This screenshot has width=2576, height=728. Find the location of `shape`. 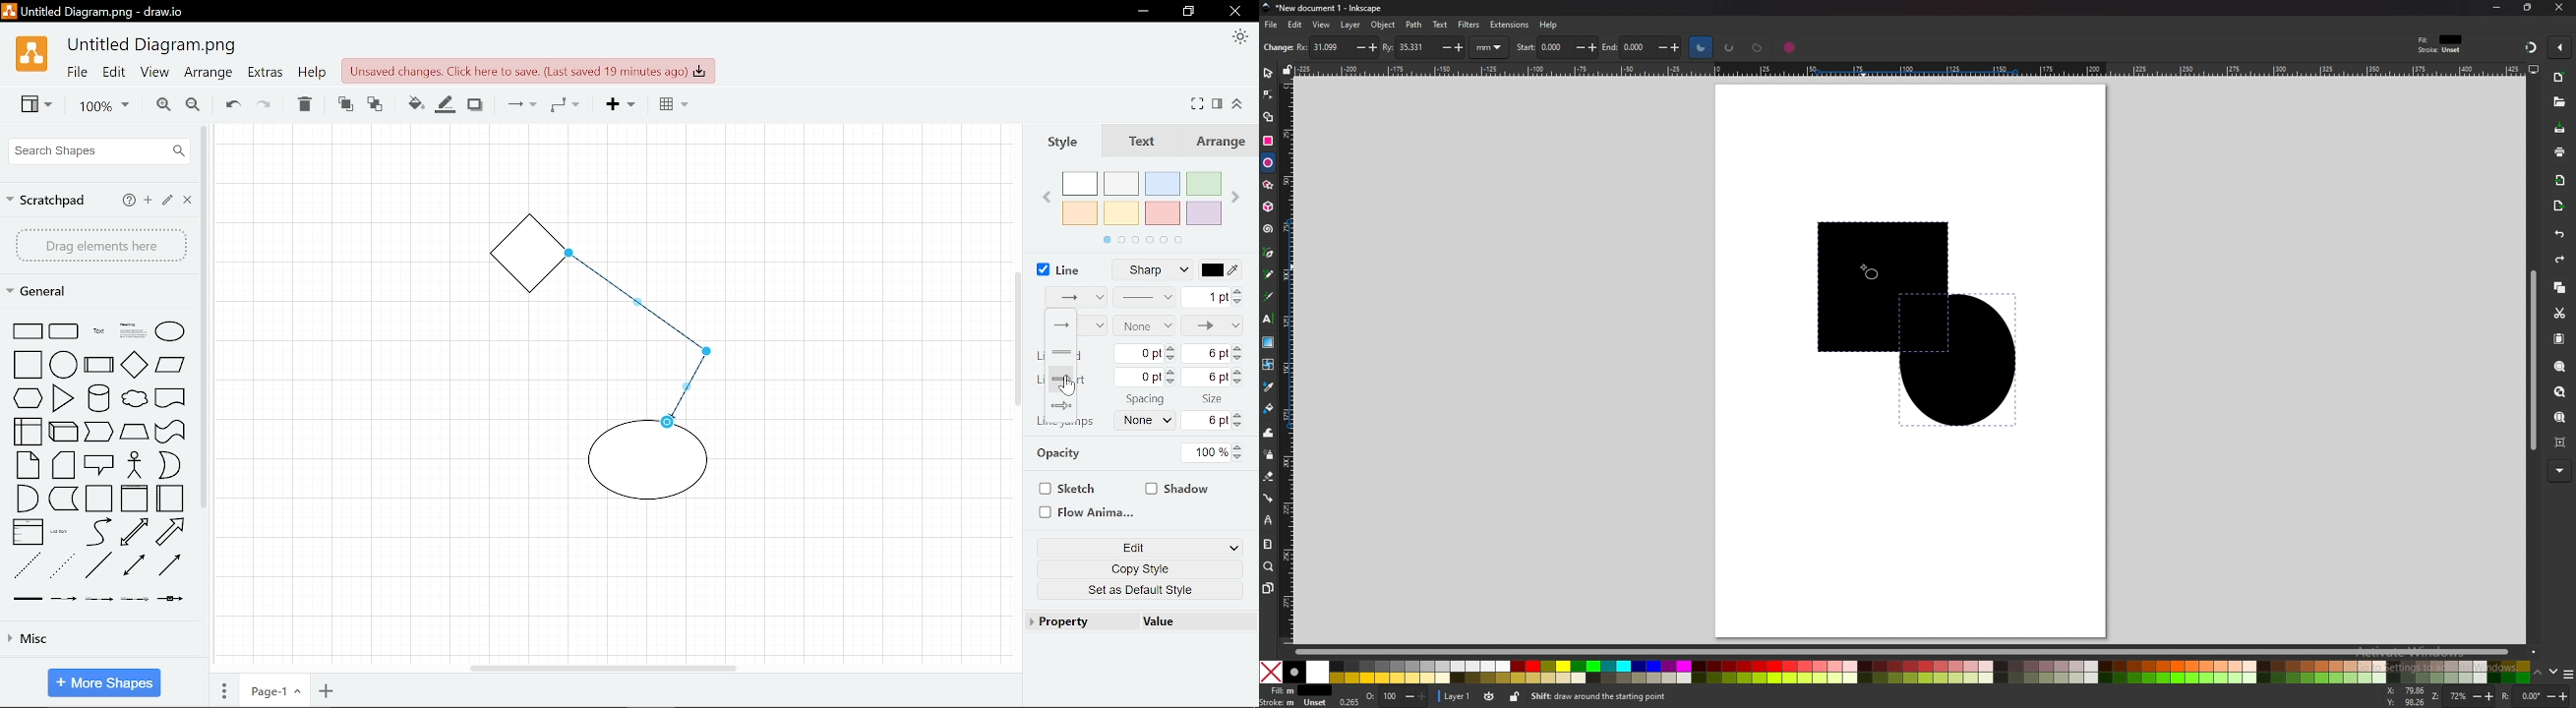

shape is located at coordinates (28, 499).